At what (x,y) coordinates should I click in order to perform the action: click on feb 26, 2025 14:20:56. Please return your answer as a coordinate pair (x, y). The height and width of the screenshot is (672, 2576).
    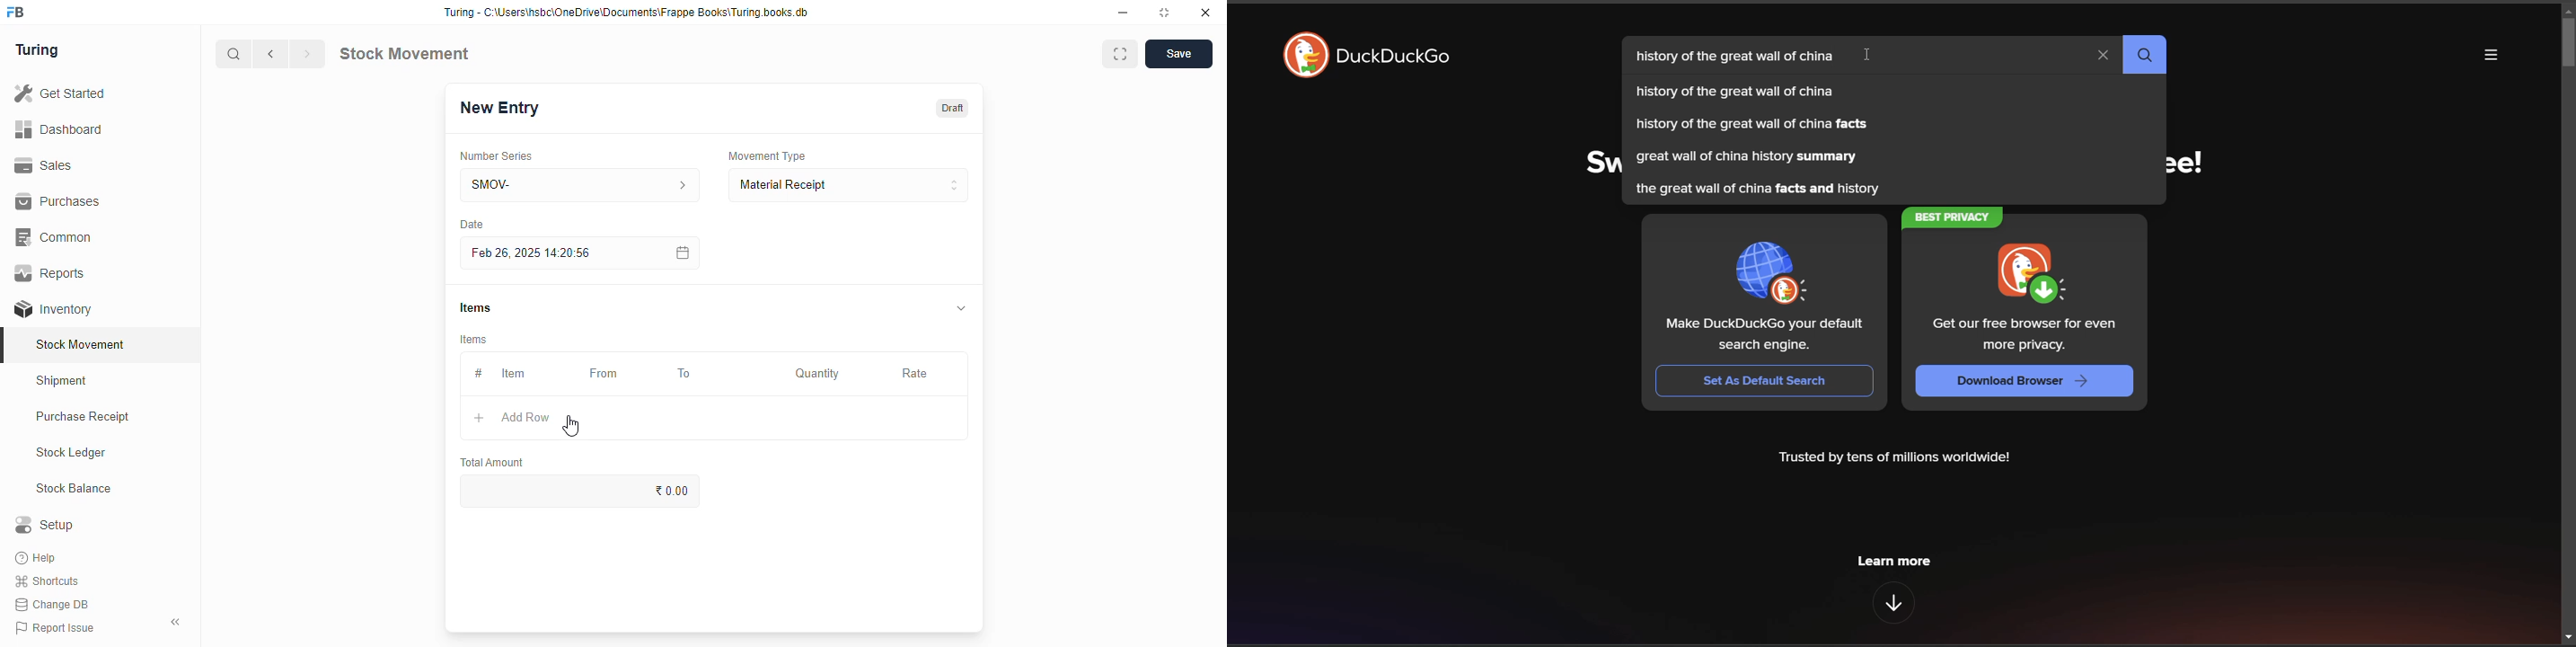
    Looking at the image, I should click on (534, 253).